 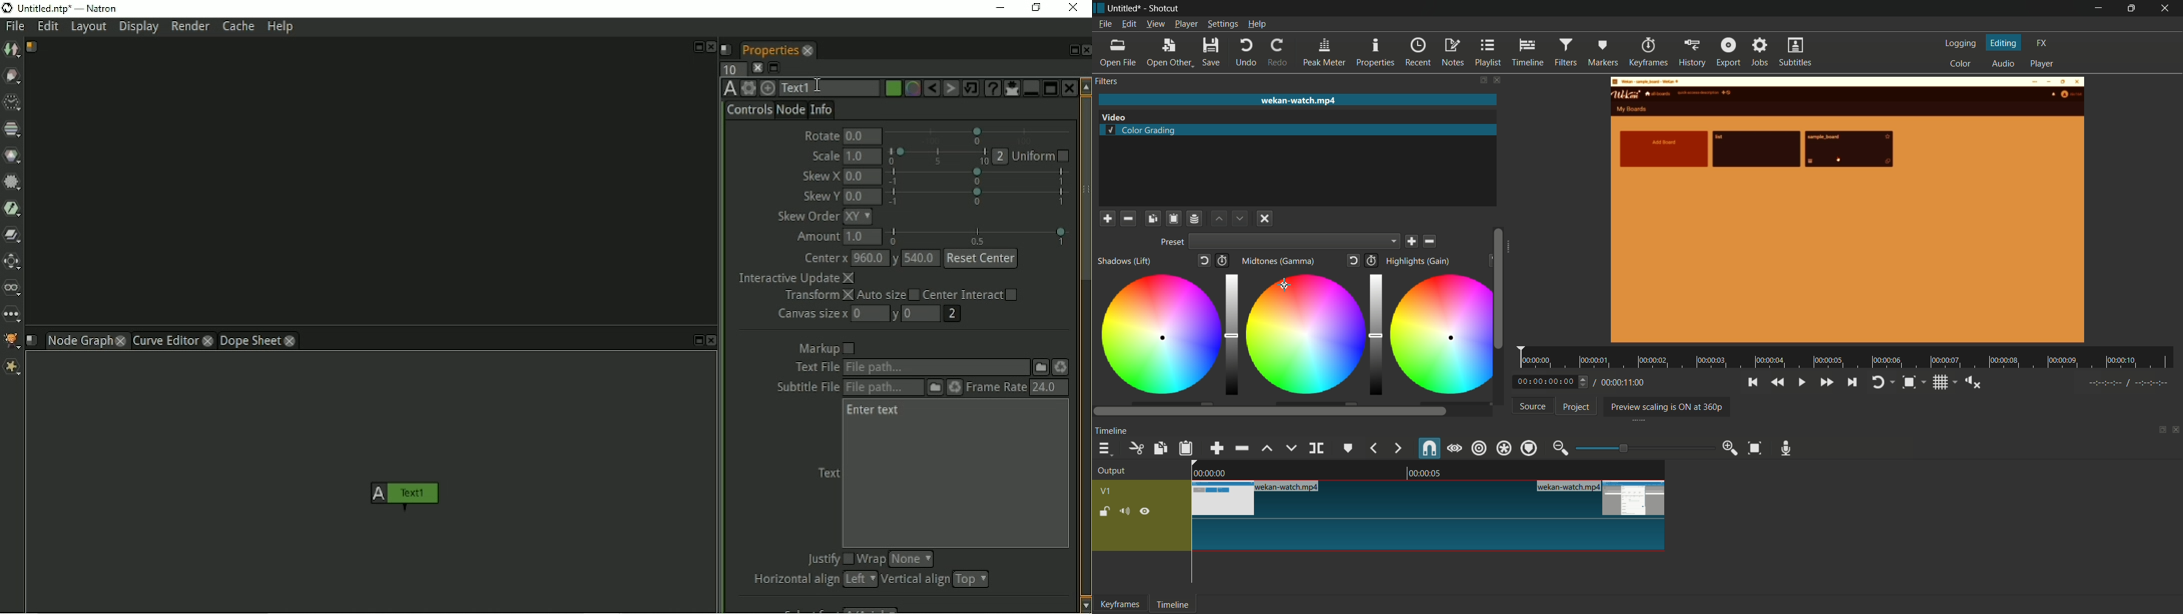 I want to click on zoom timeline to fit, so click(x=1755, y=448).